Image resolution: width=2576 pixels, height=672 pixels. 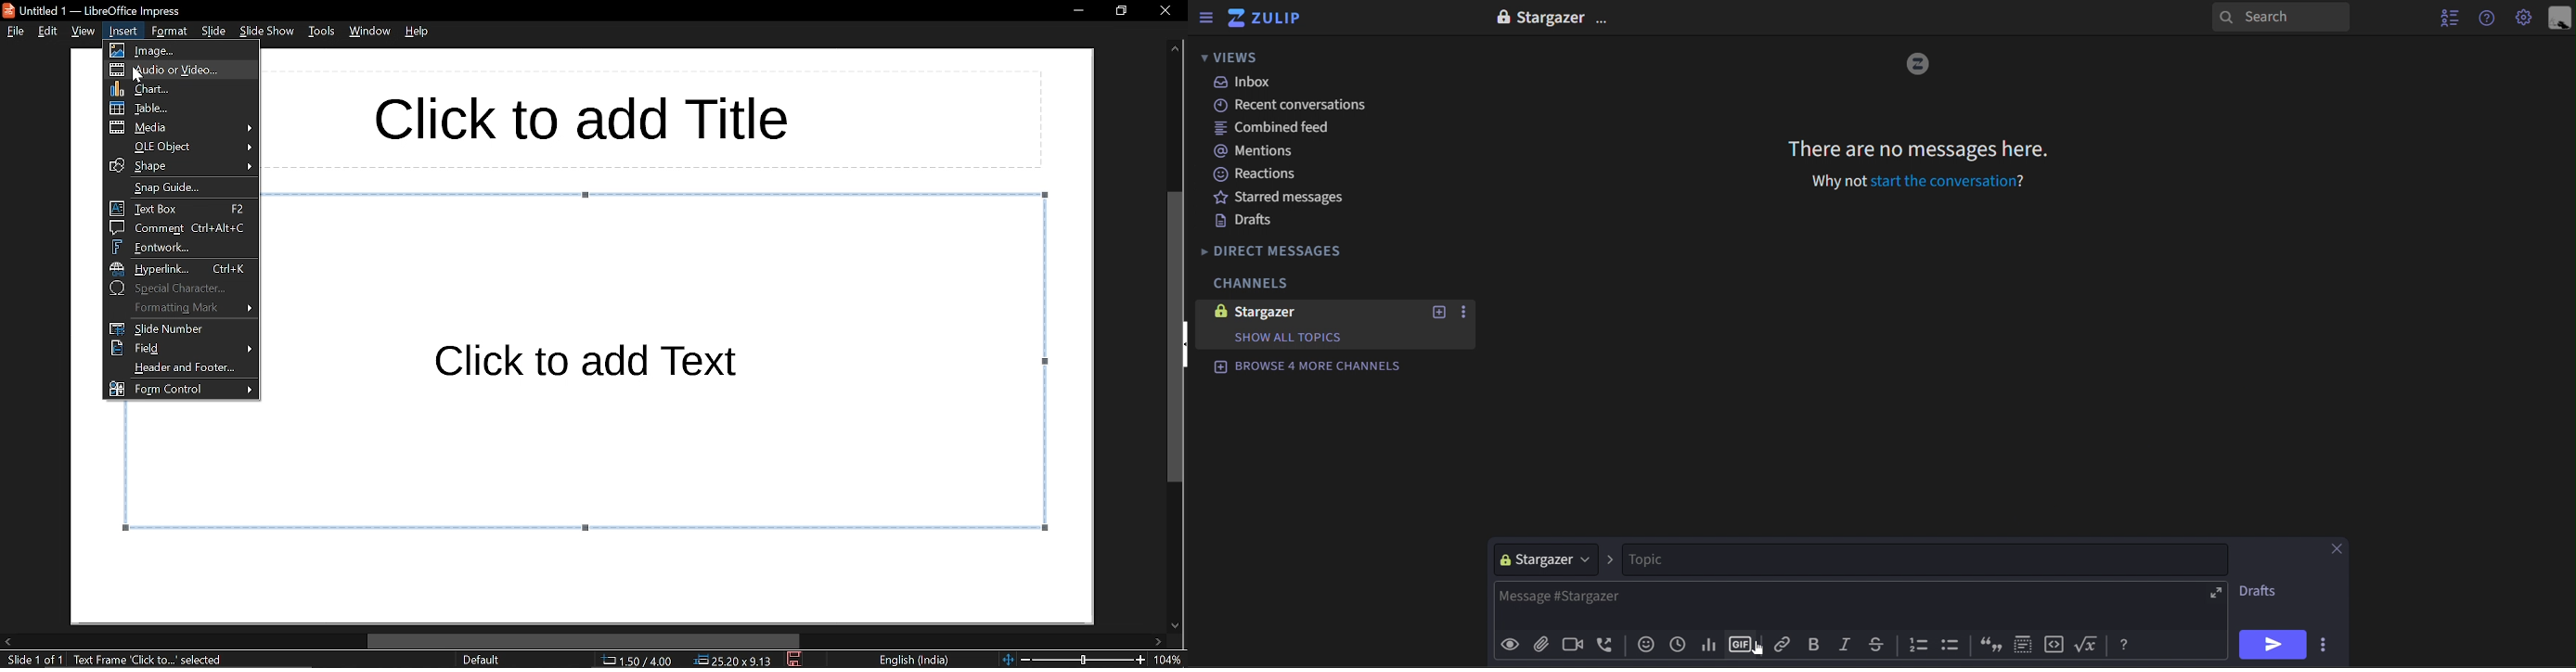 What do you see at coordinates (1179, 335) in the screenshot?
I see `vertical scrollbar` at bounding box center [1179, 335].